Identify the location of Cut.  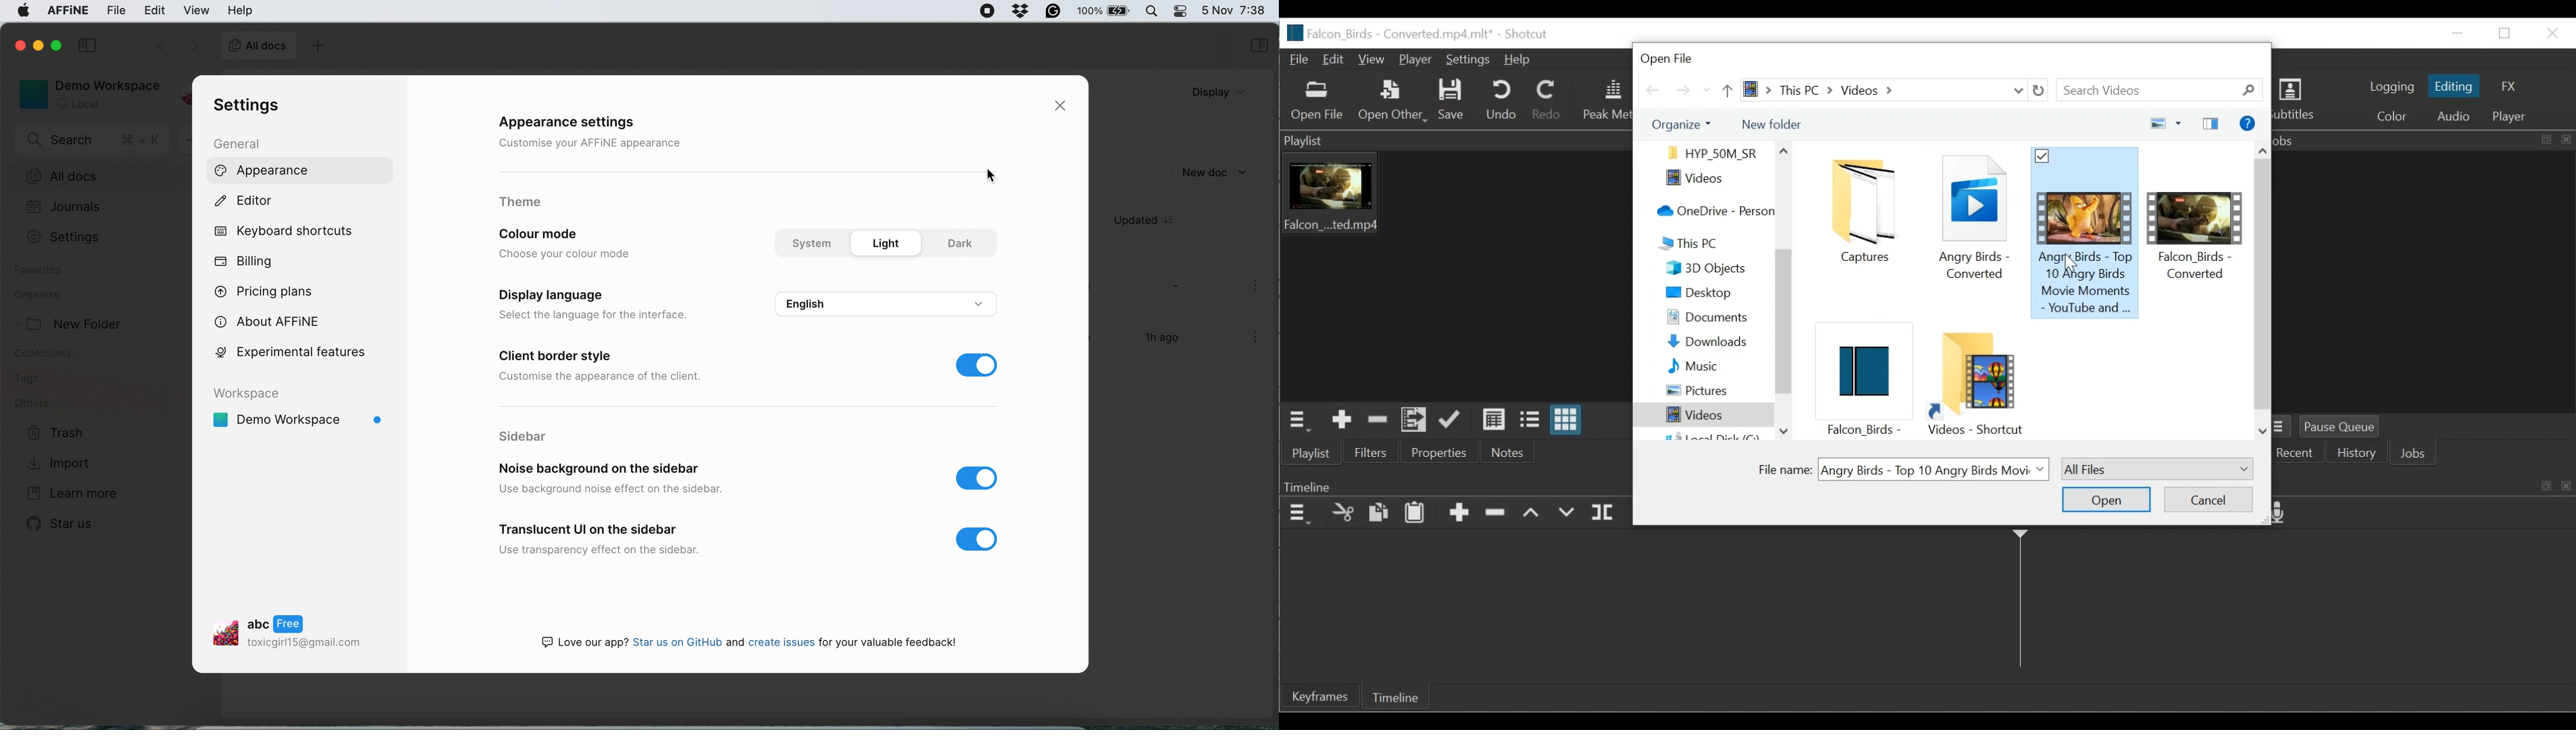
(1342, 514).